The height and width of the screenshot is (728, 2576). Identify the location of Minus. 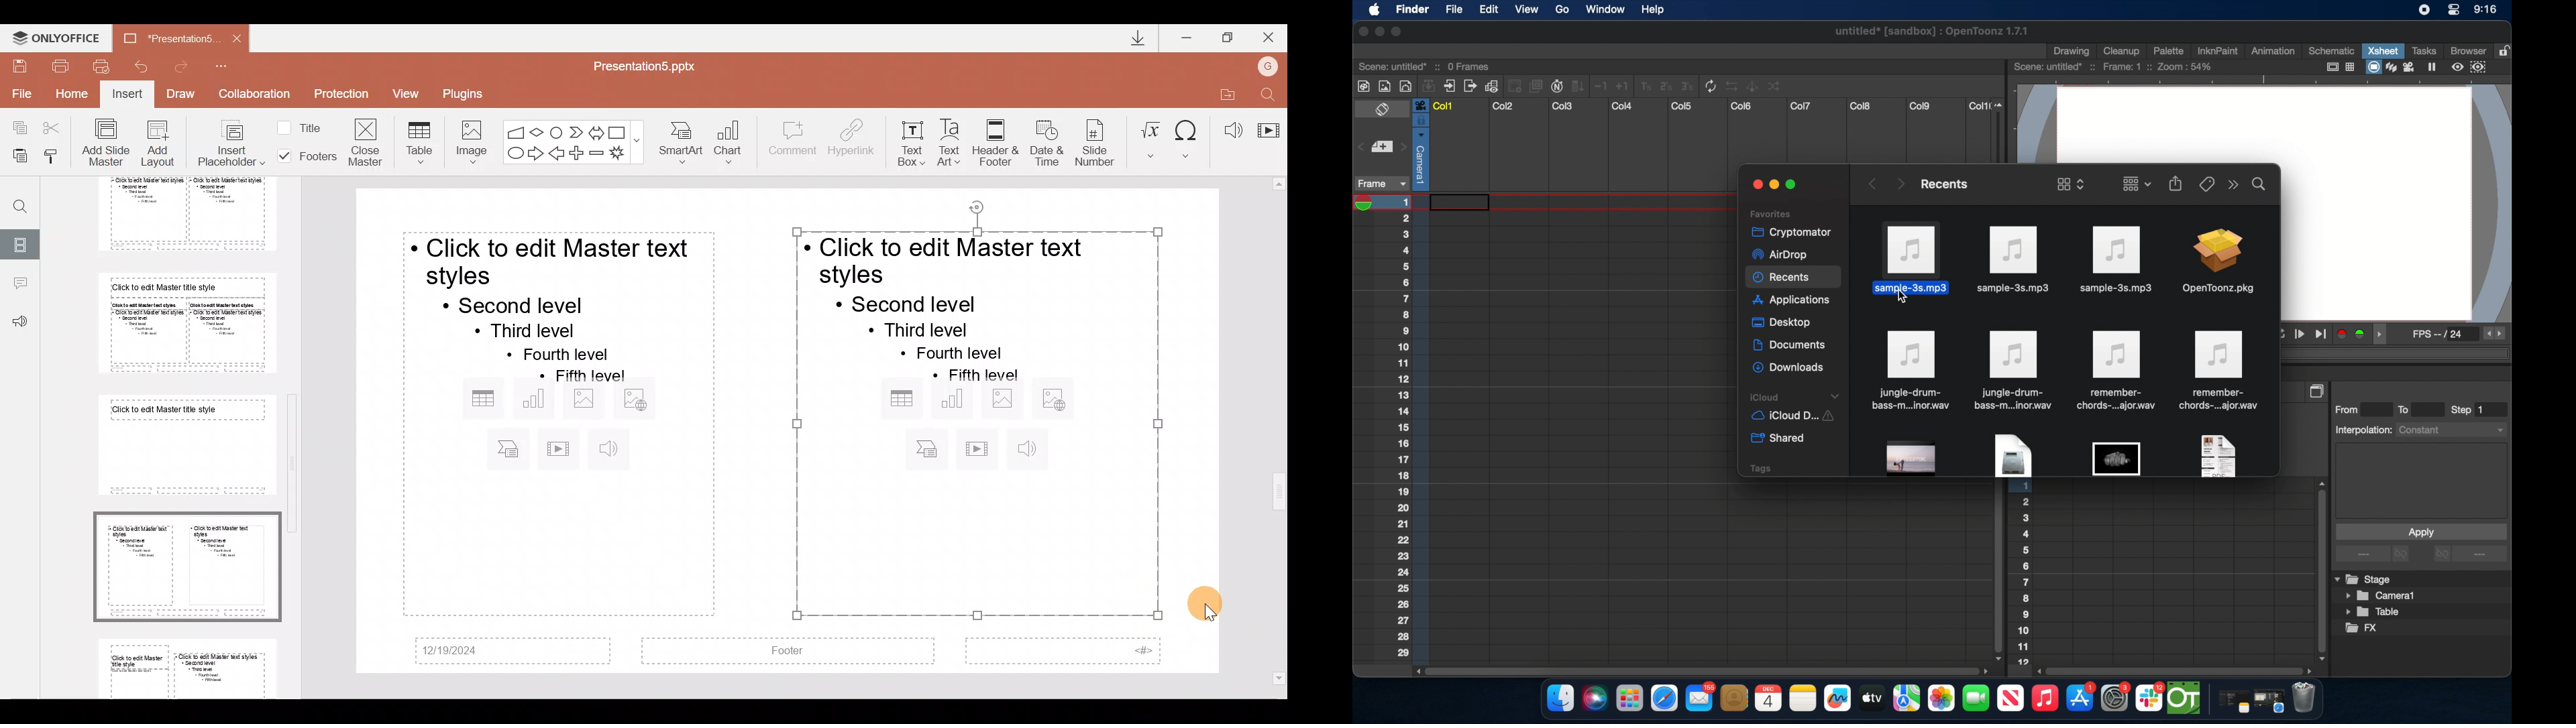
(597, 153).